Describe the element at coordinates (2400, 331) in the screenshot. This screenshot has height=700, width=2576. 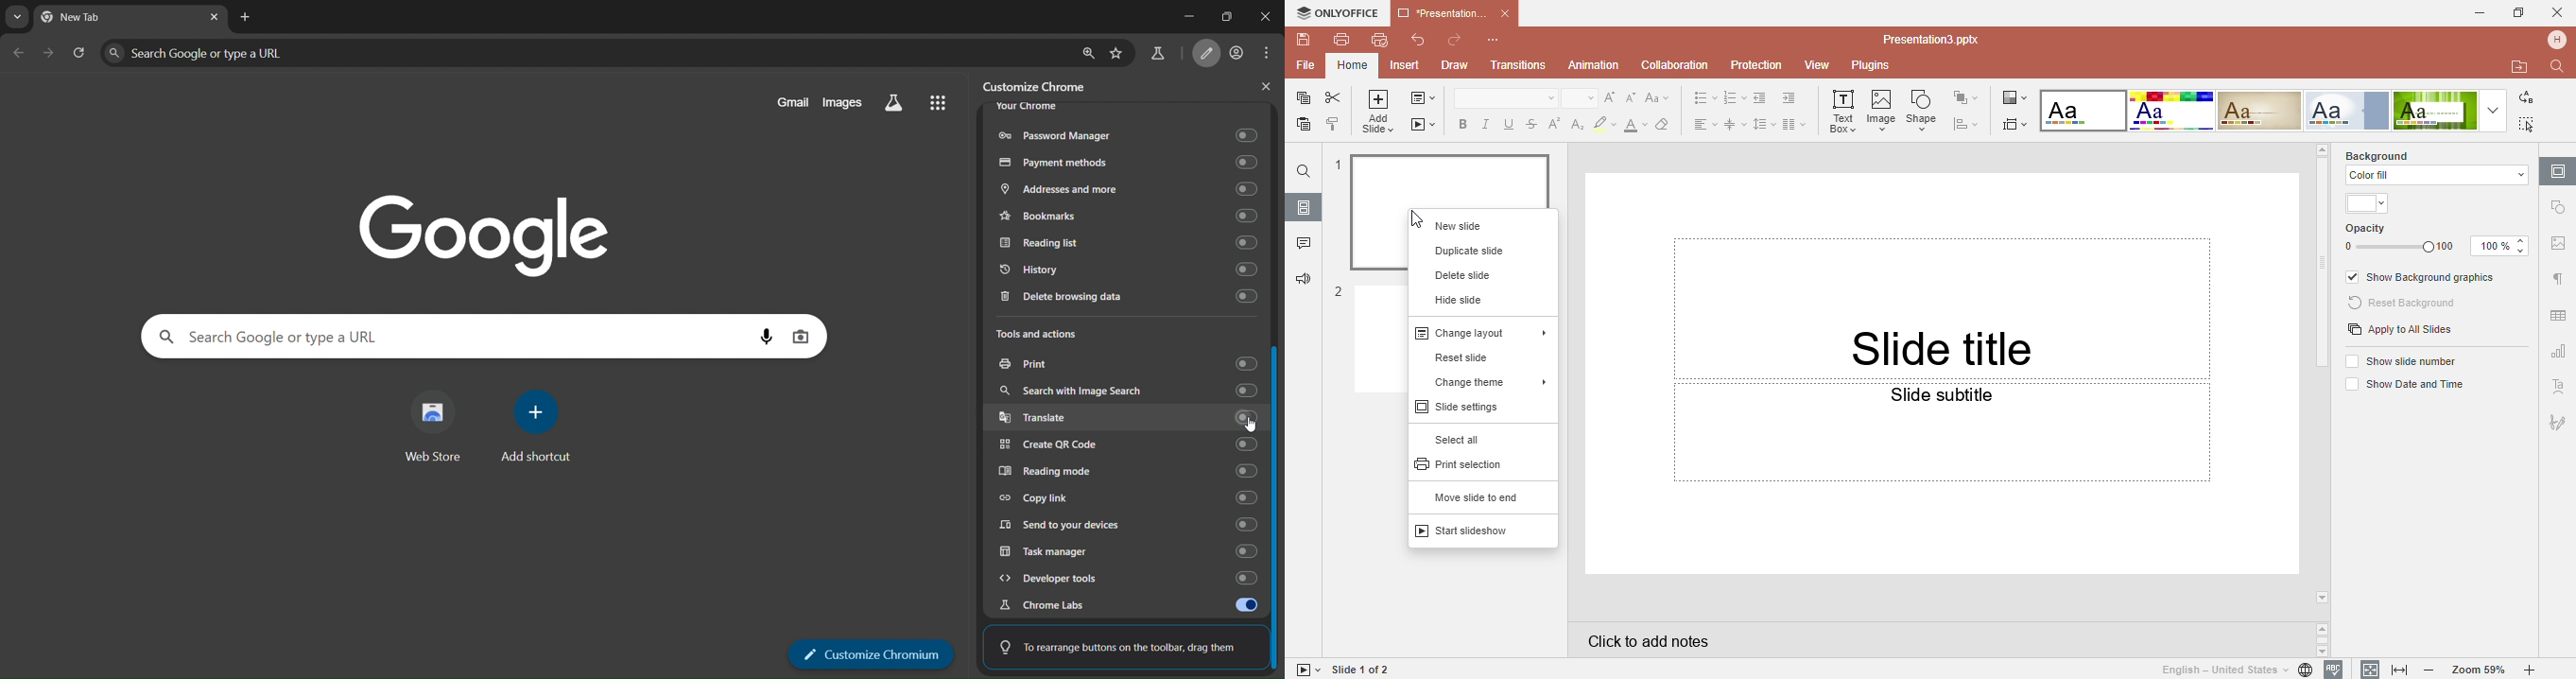
I see `Apply to all slides` at that location.